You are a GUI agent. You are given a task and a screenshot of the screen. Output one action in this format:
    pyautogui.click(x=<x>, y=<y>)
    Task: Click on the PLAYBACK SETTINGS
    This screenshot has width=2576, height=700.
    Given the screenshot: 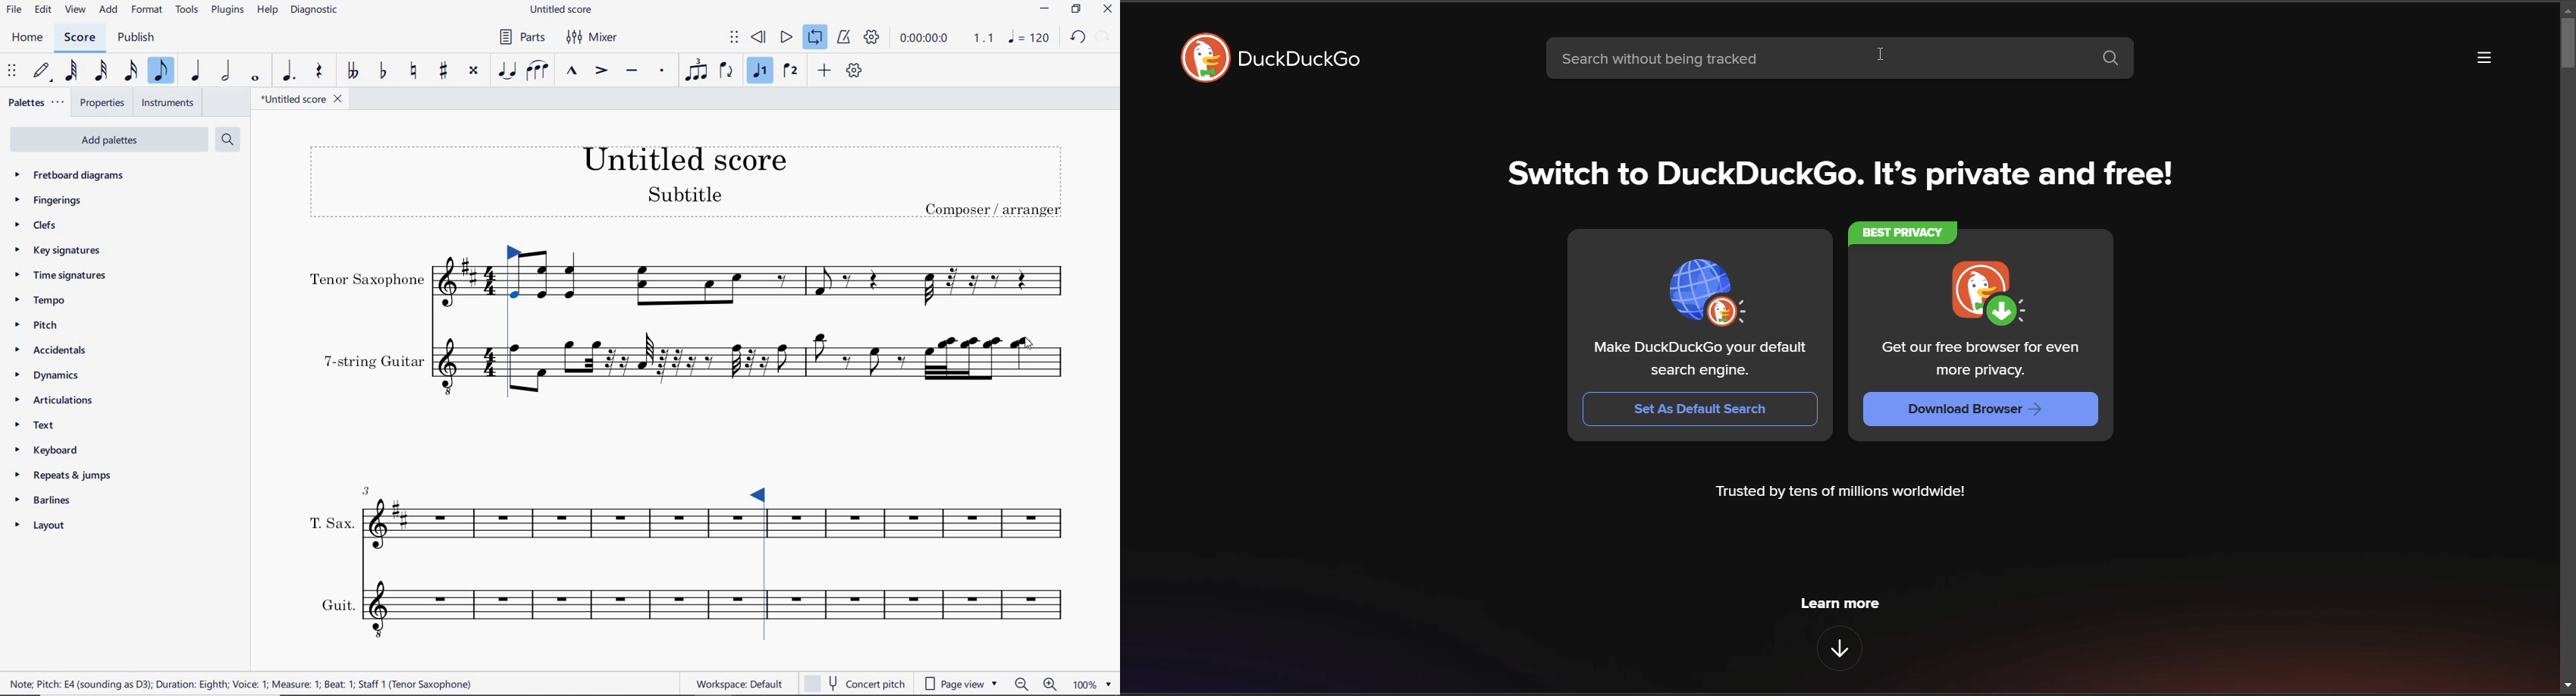 What is the action you would take?
    pyautogui.click(x=873, y=38)
    